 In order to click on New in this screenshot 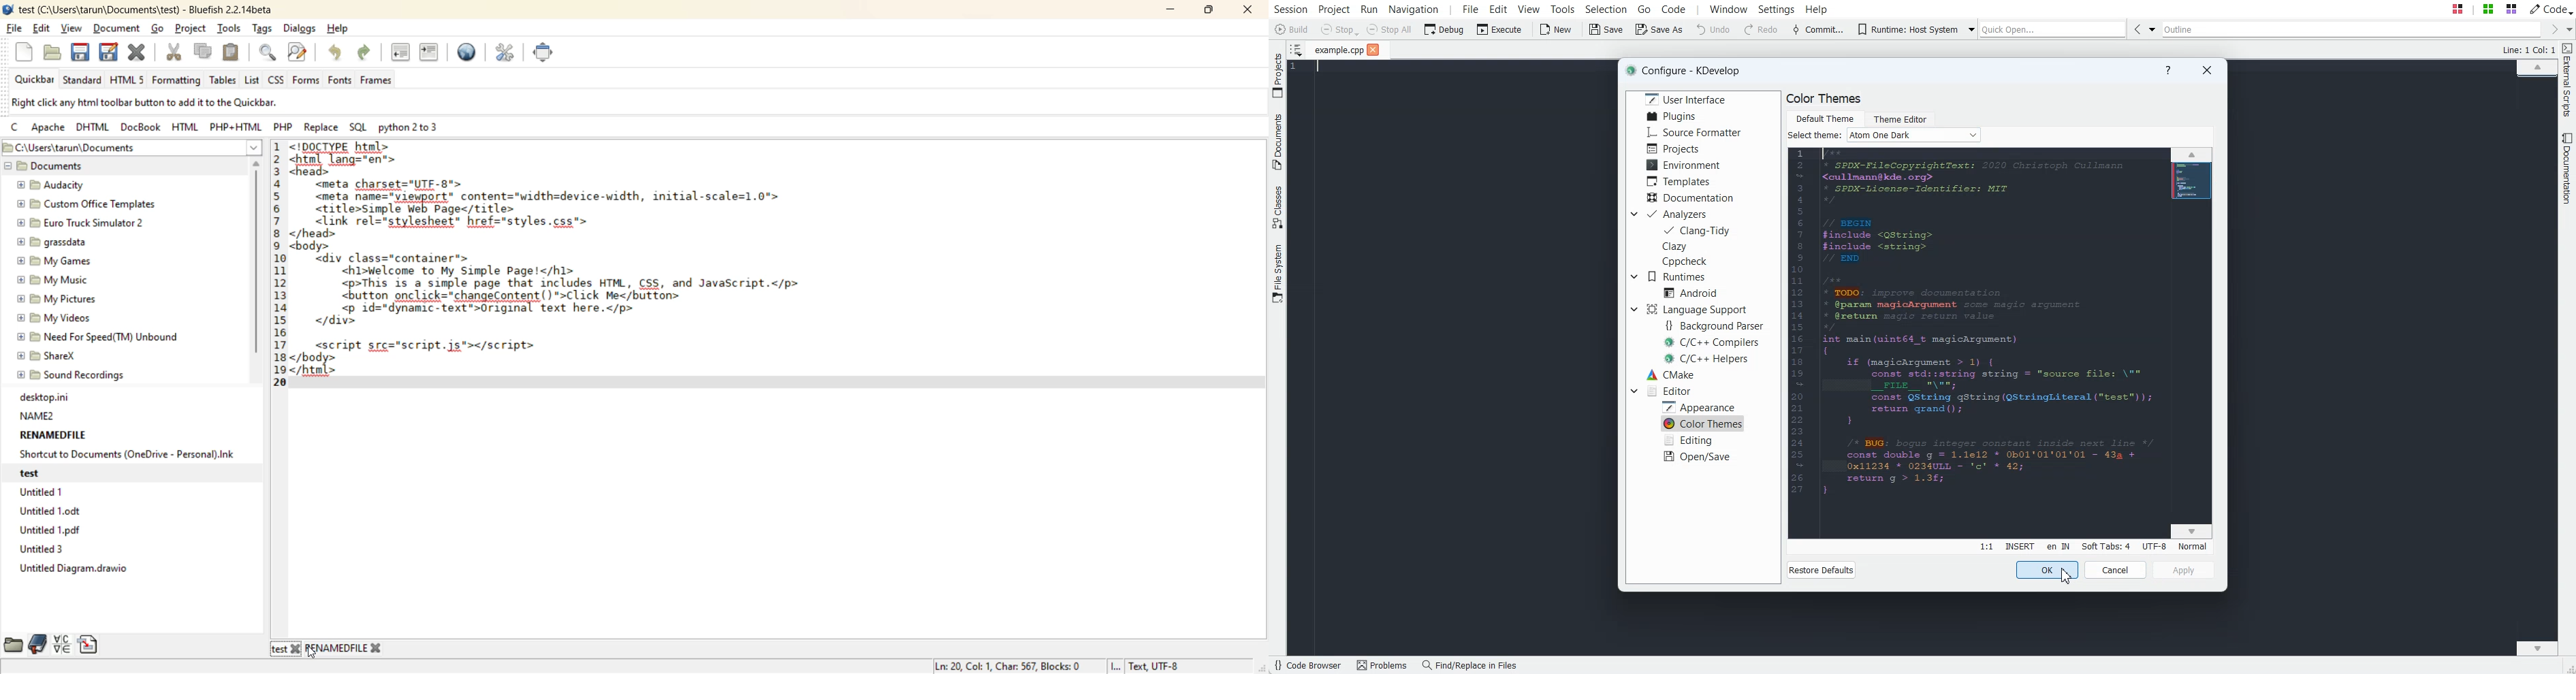, I will do `click(1557, 30)`.